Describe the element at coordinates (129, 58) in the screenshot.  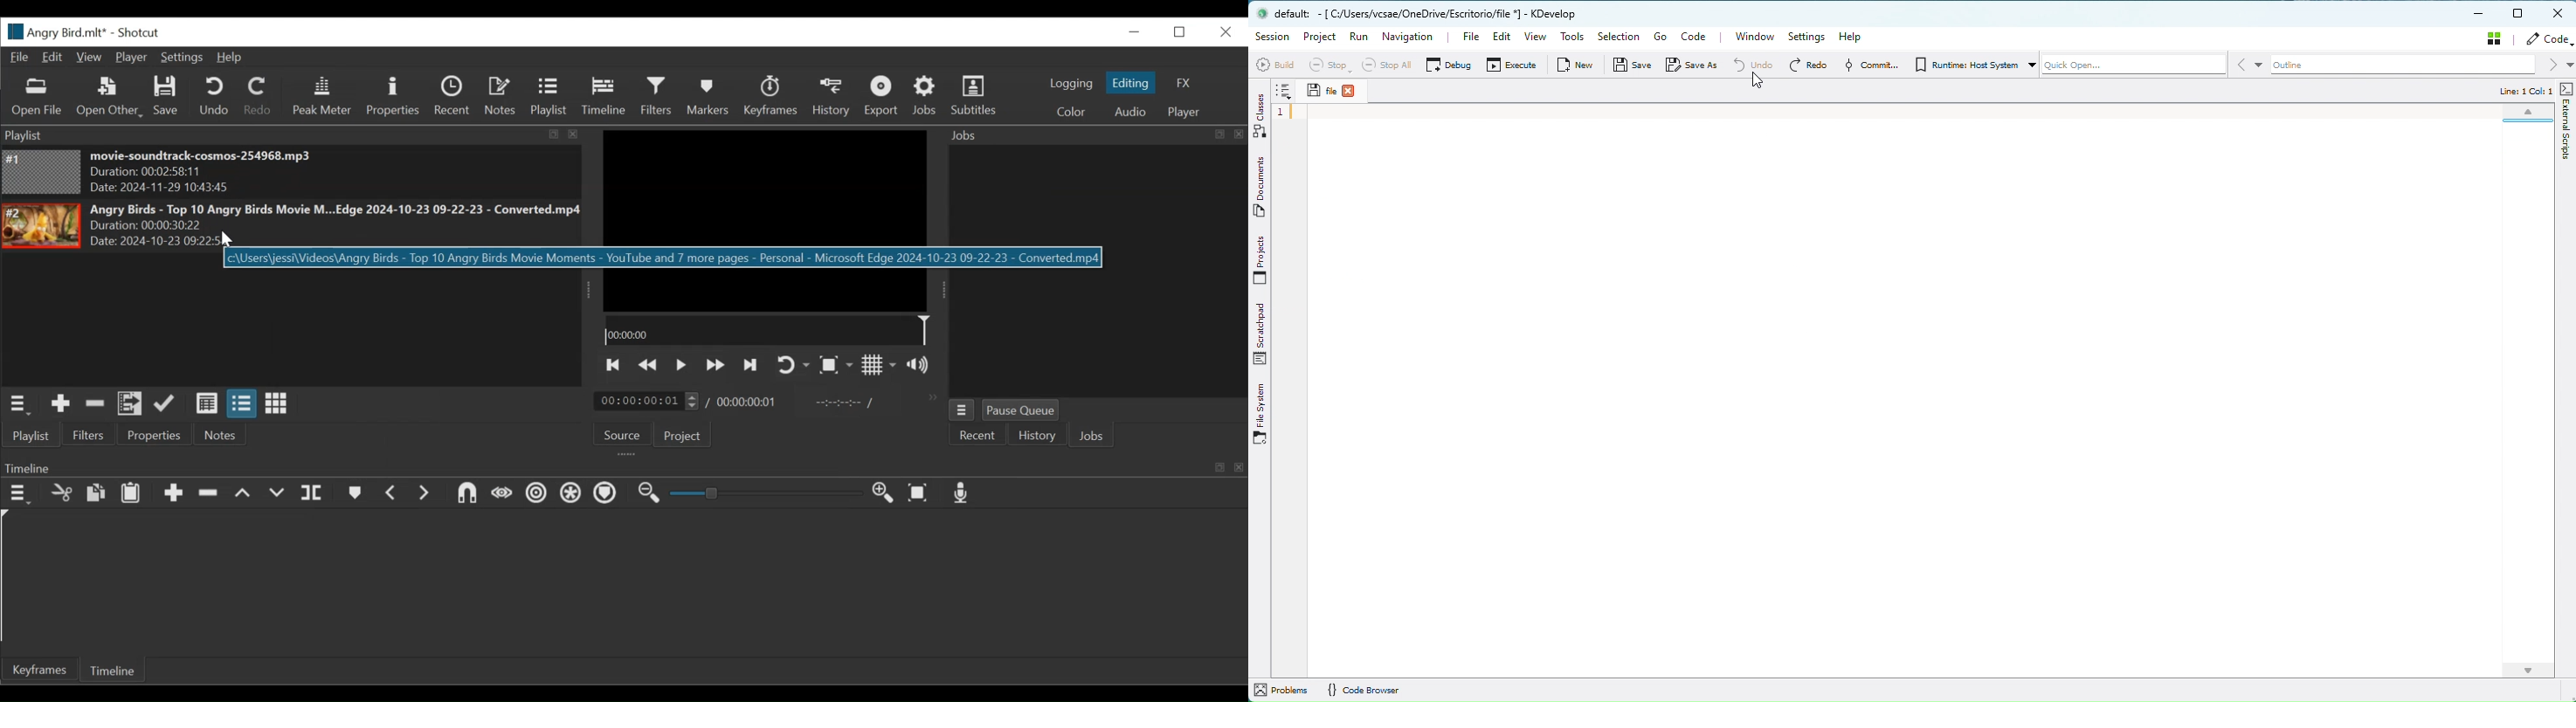
I see `Player` at that location.